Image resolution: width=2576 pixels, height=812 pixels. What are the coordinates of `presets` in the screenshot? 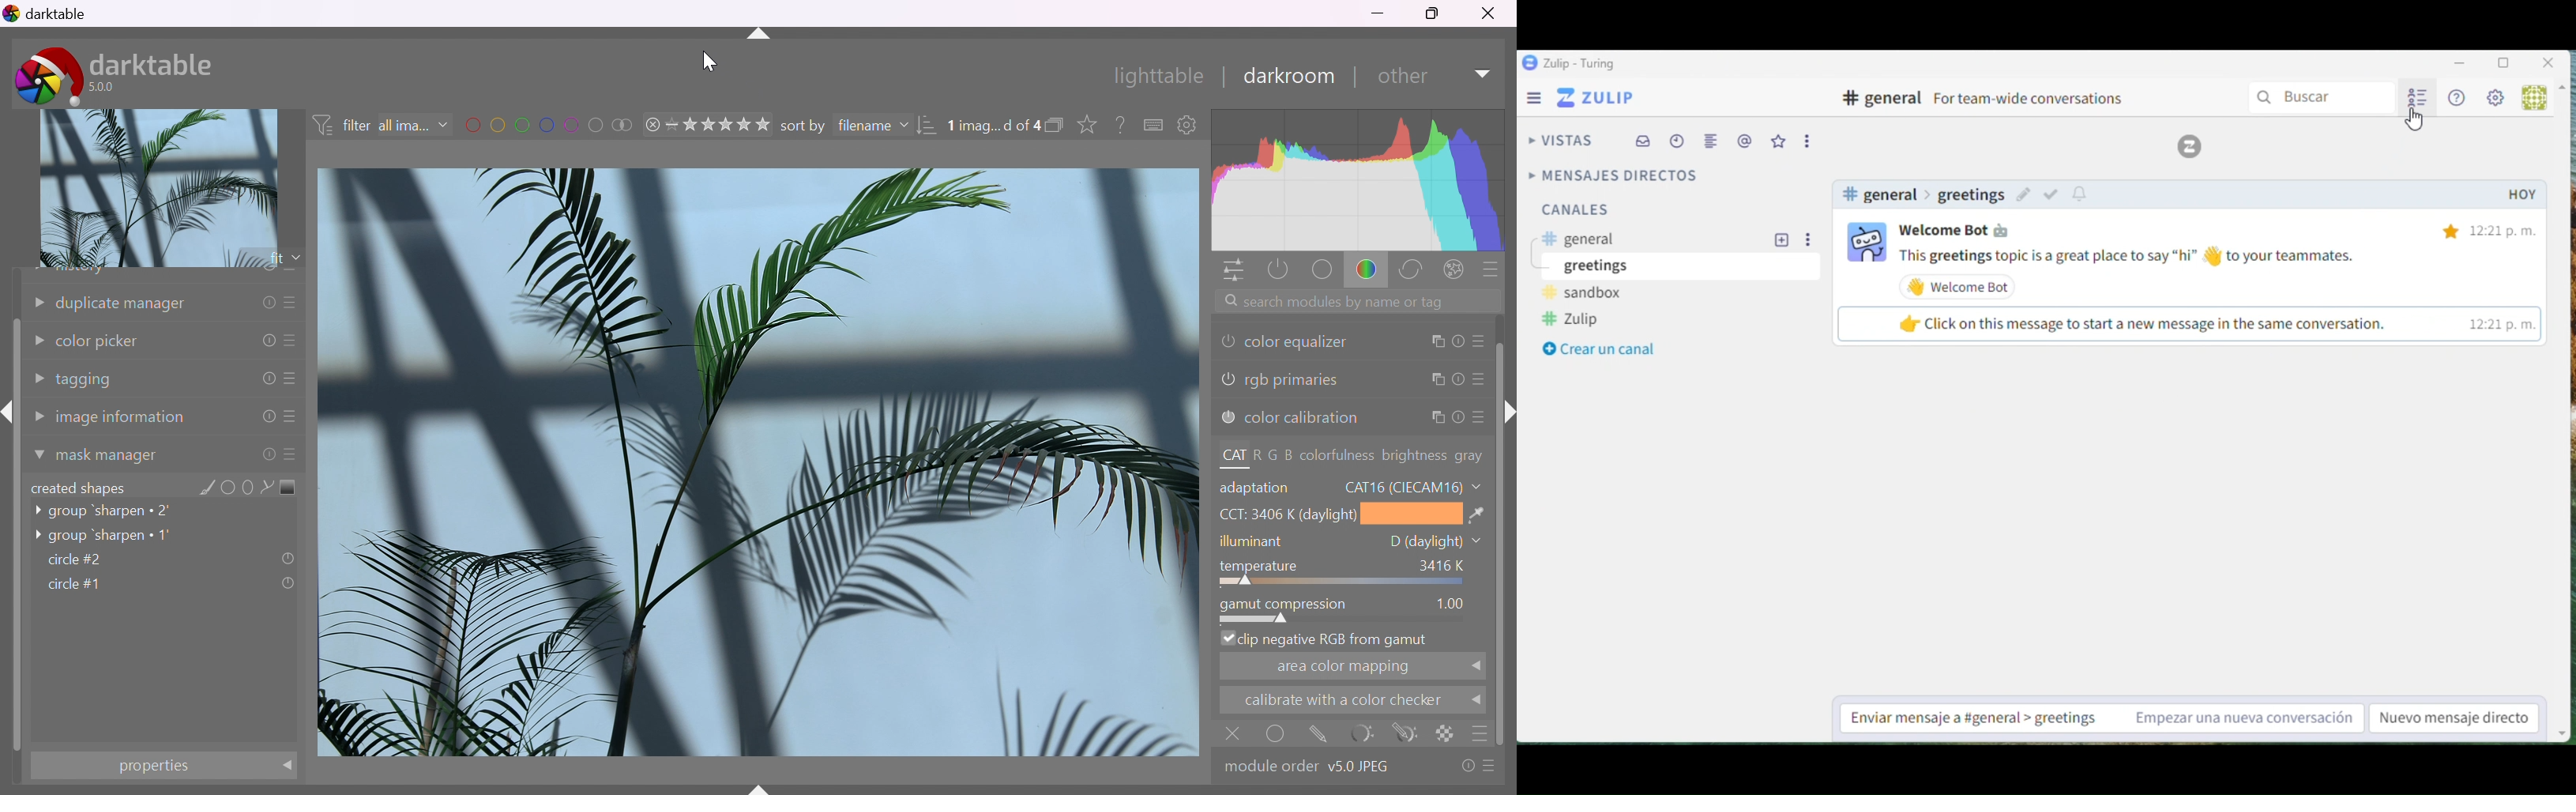 It's located at (1491, 271).